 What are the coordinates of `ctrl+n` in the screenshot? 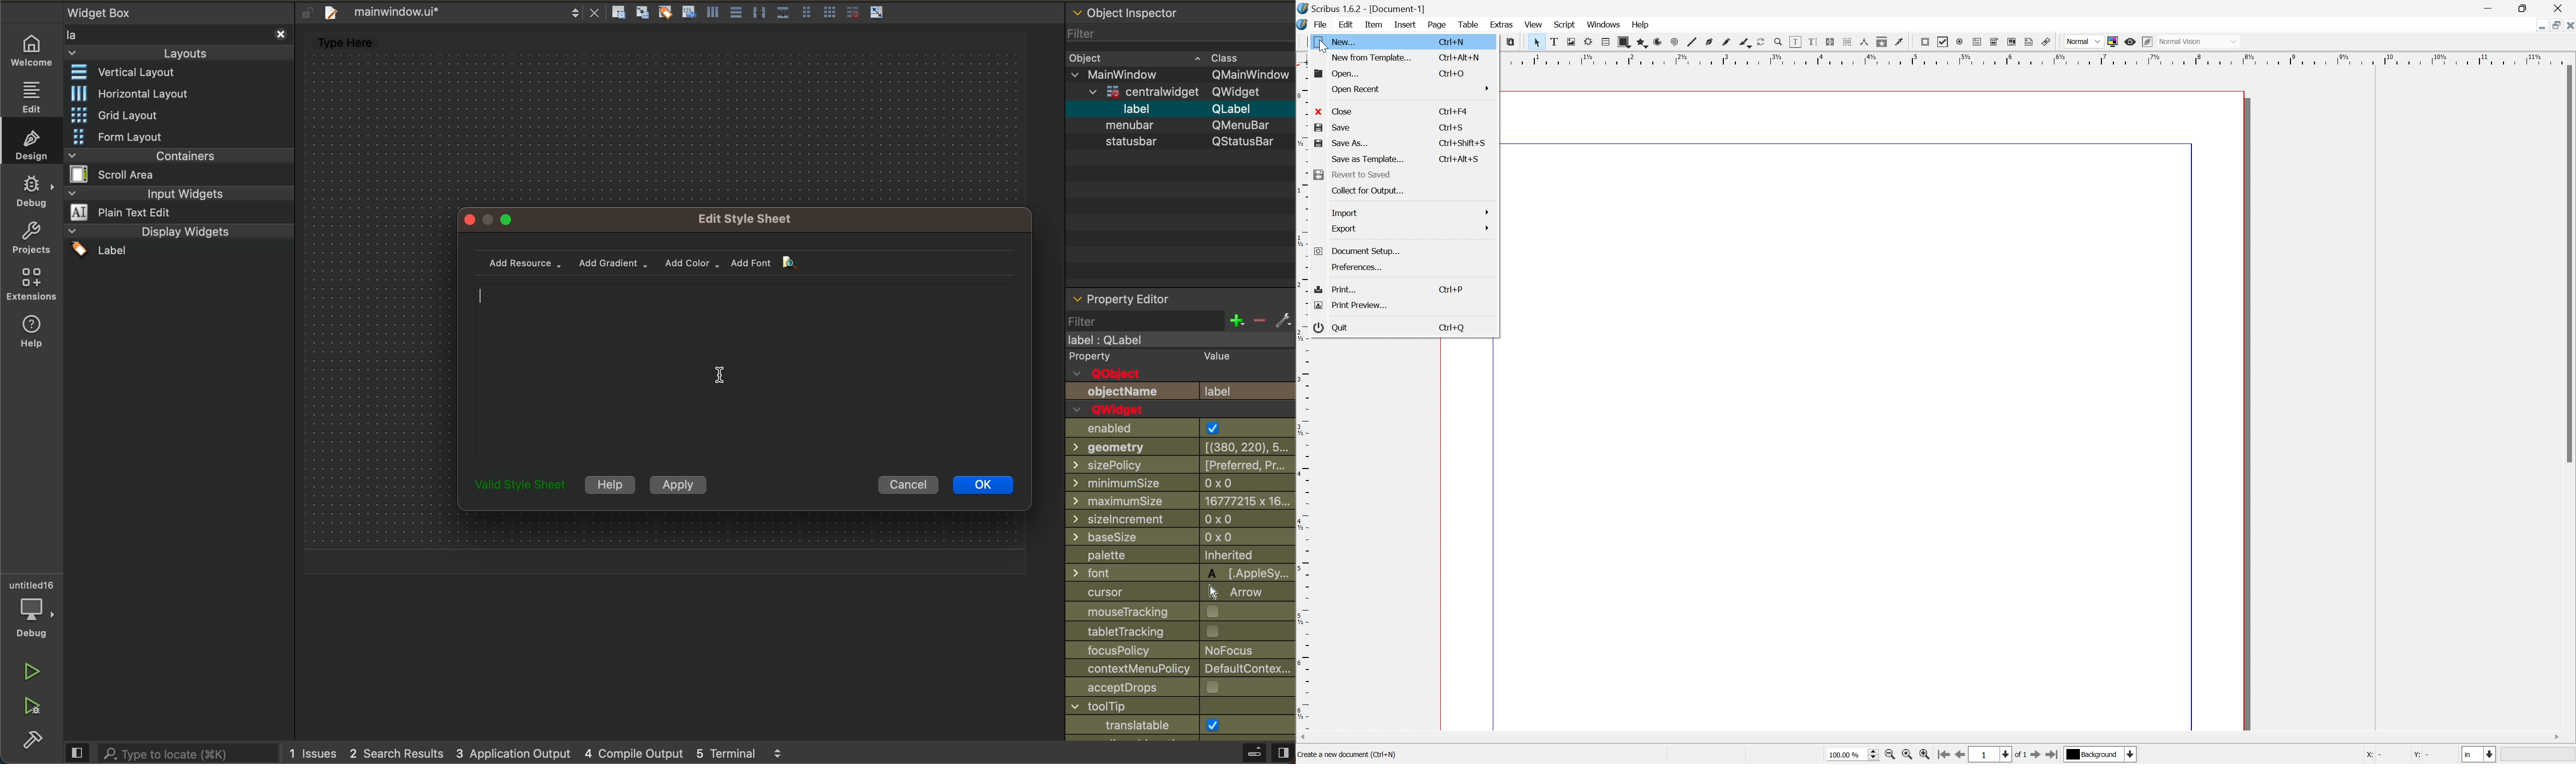 It's located at (1452, 42).